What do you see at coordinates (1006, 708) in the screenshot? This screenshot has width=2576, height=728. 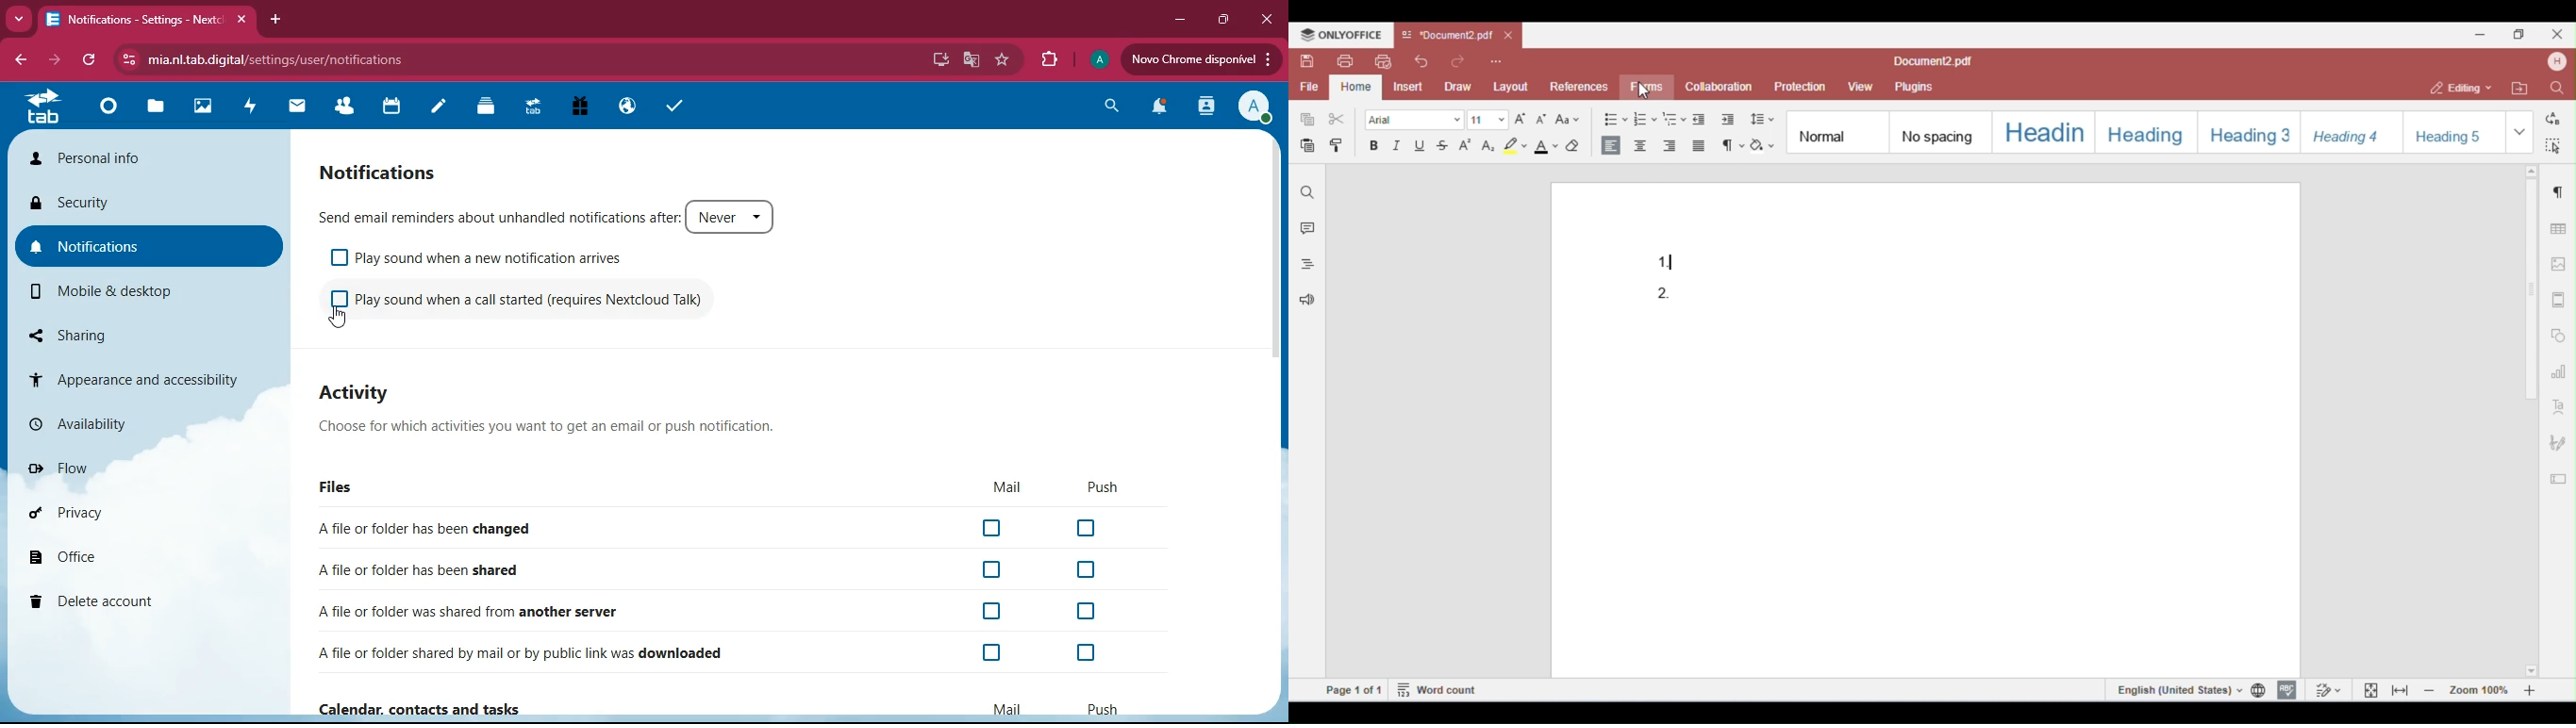 I see `mail` at bounding box center [1006, 708].